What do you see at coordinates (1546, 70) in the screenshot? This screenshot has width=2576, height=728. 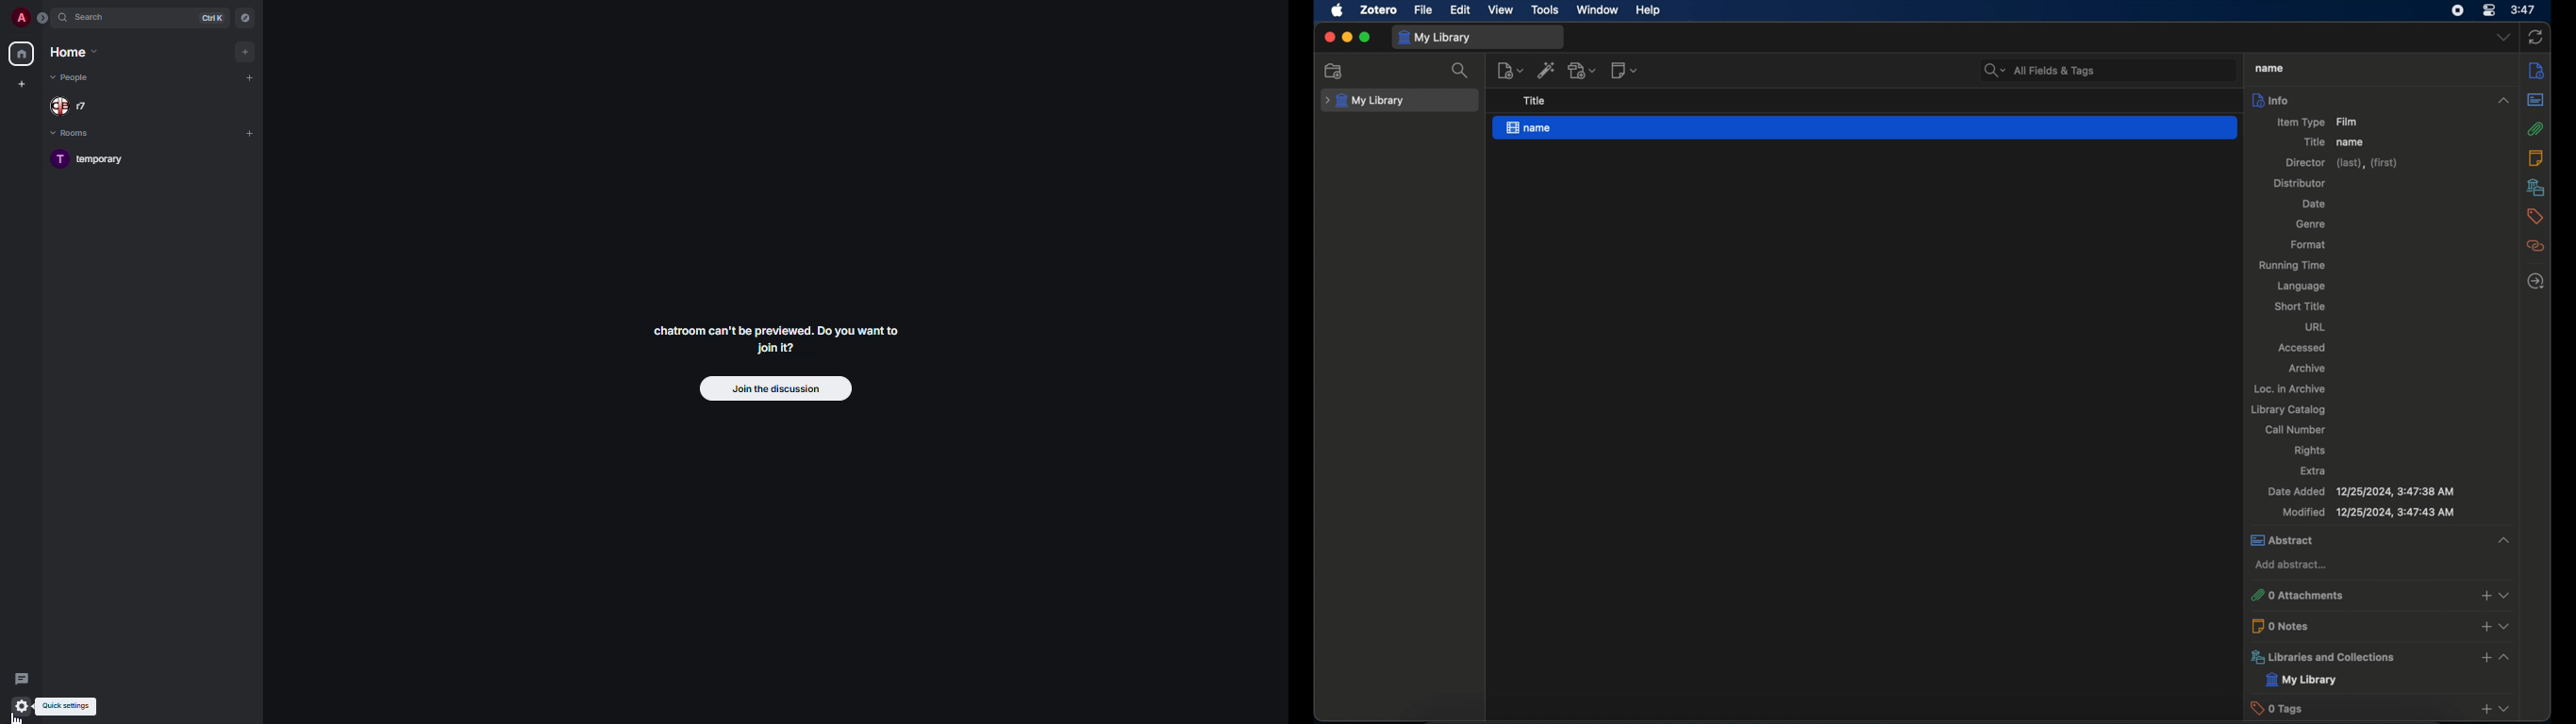 I see `add item by identifier` at bounding box center [1546, 70].